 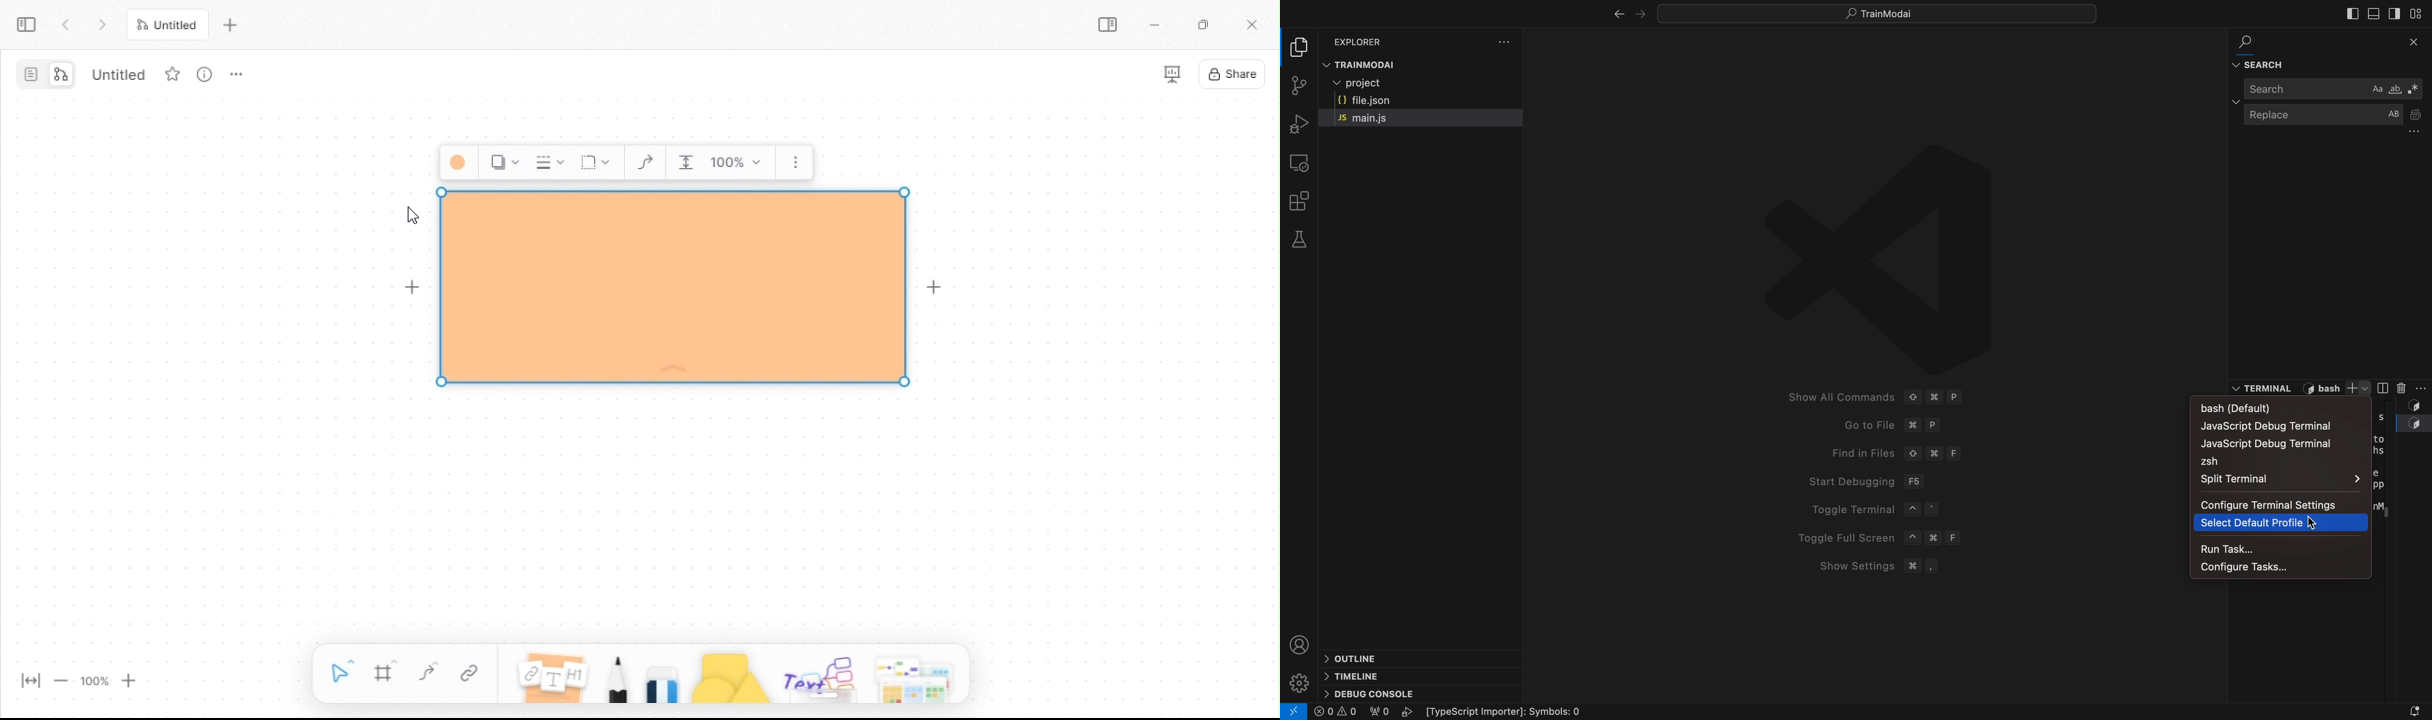 What do you see at coordinates (919, 673) in the screenshot?
I see `more shapes` at bounding box center [919, 673].